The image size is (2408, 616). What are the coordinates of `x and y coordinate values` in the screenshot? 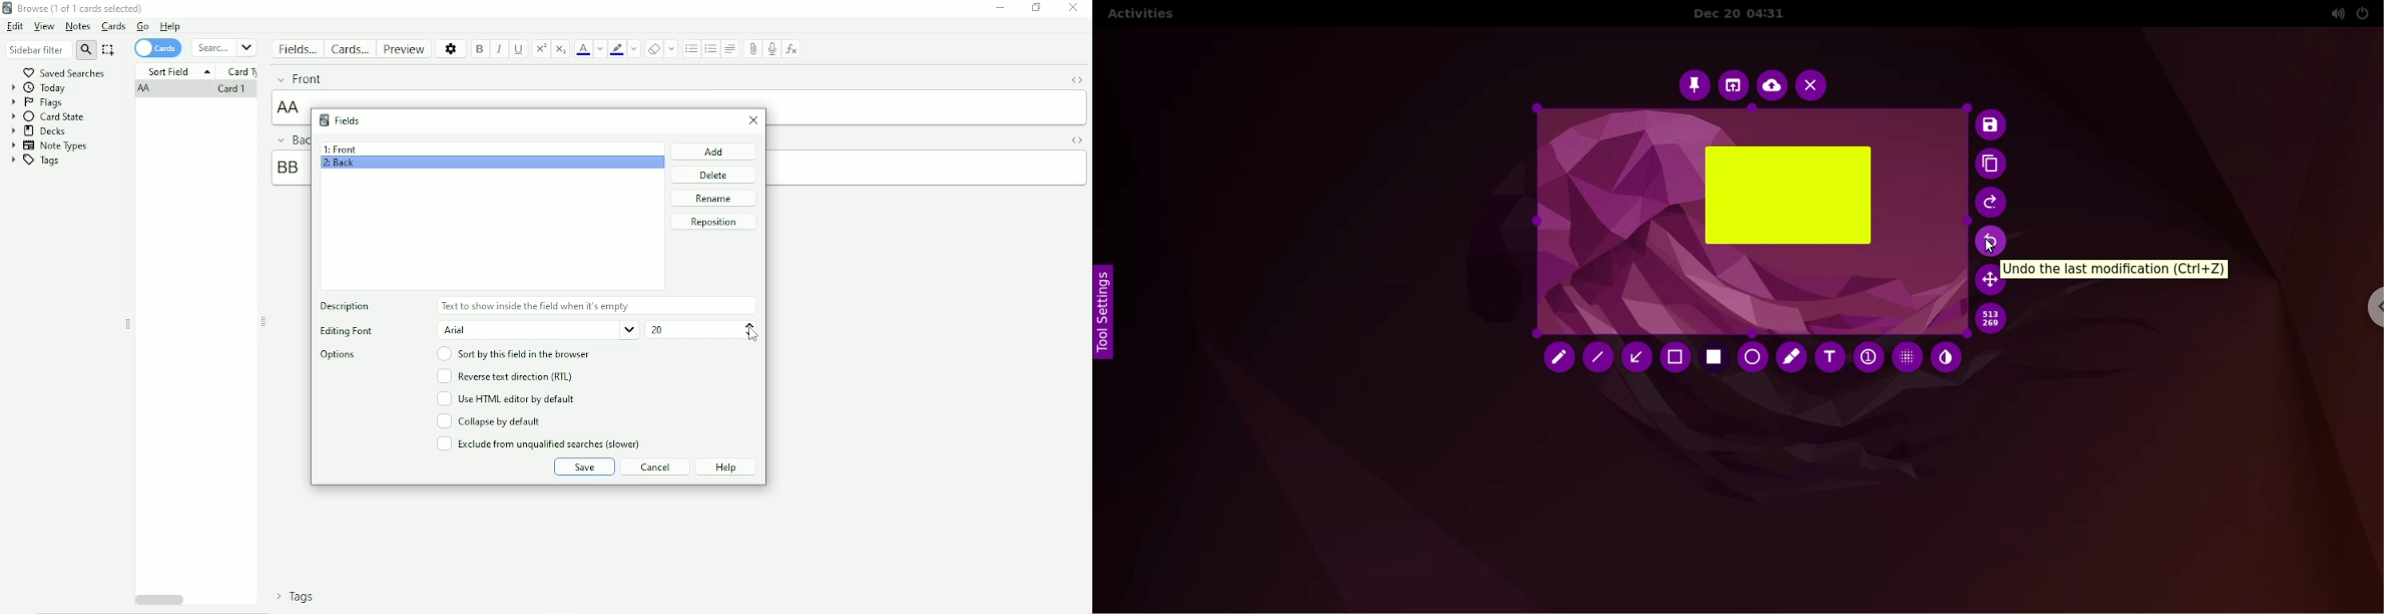 It's located at (1995, 320).